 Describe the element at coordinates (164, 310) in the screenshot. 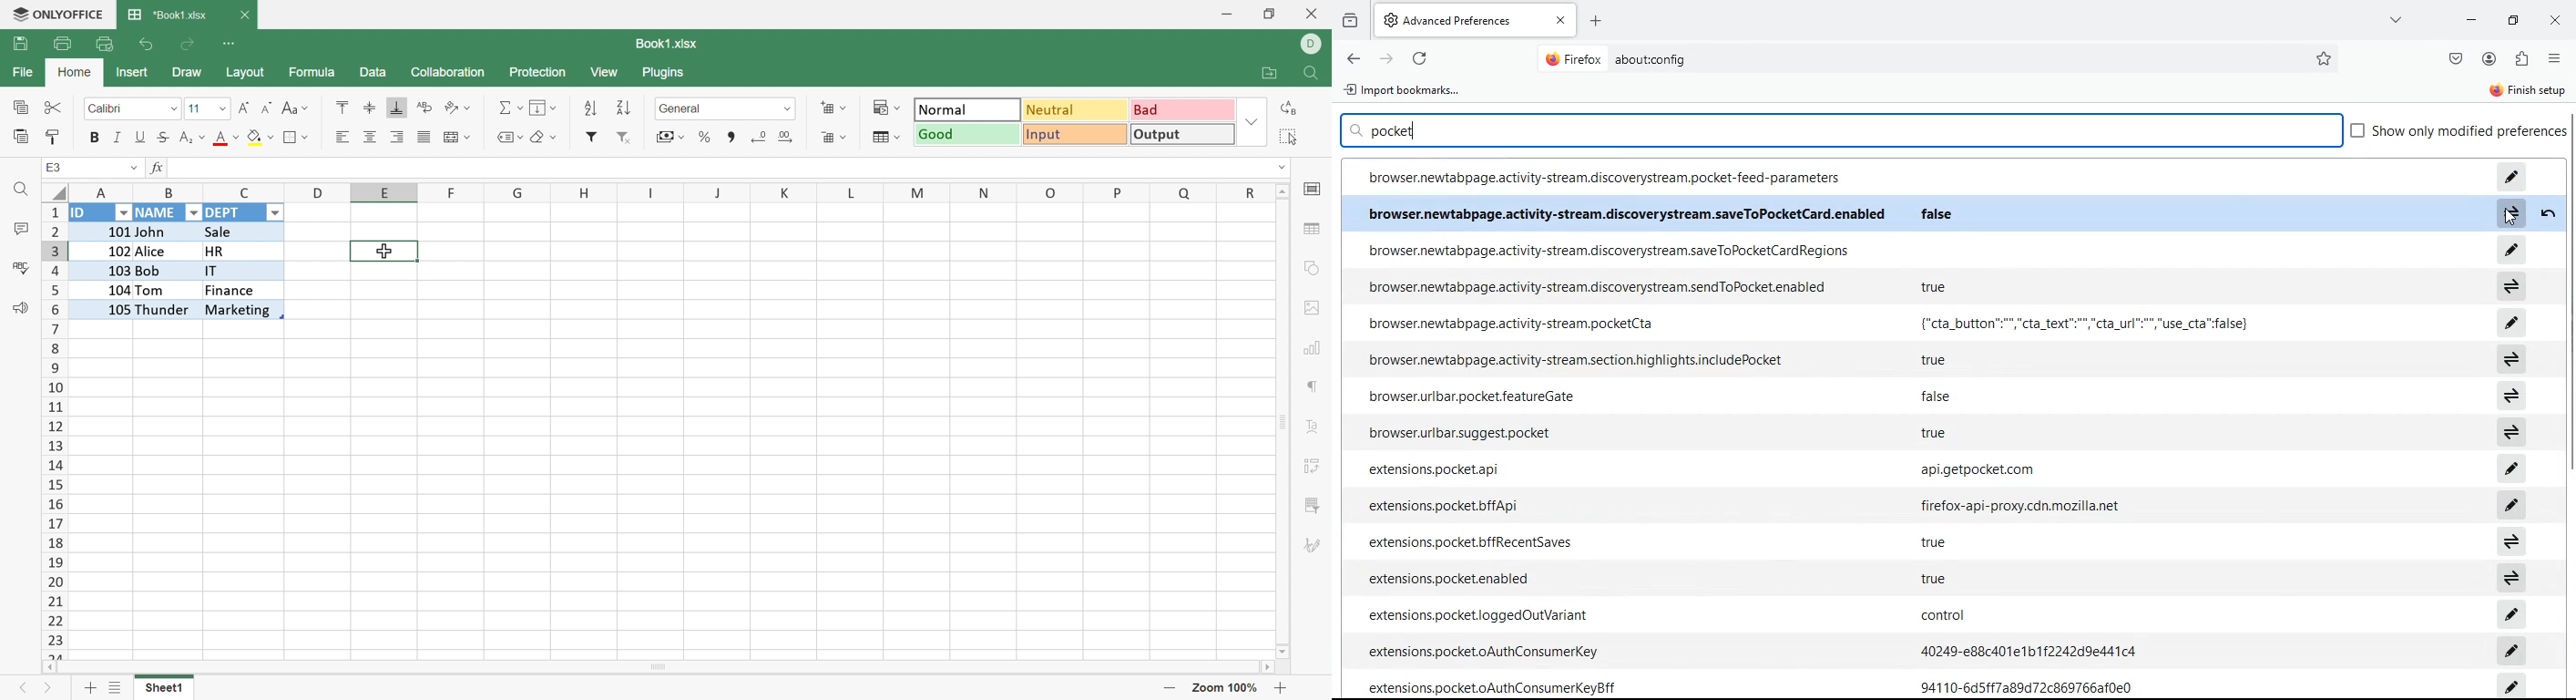

I see `Thunder` at that location.